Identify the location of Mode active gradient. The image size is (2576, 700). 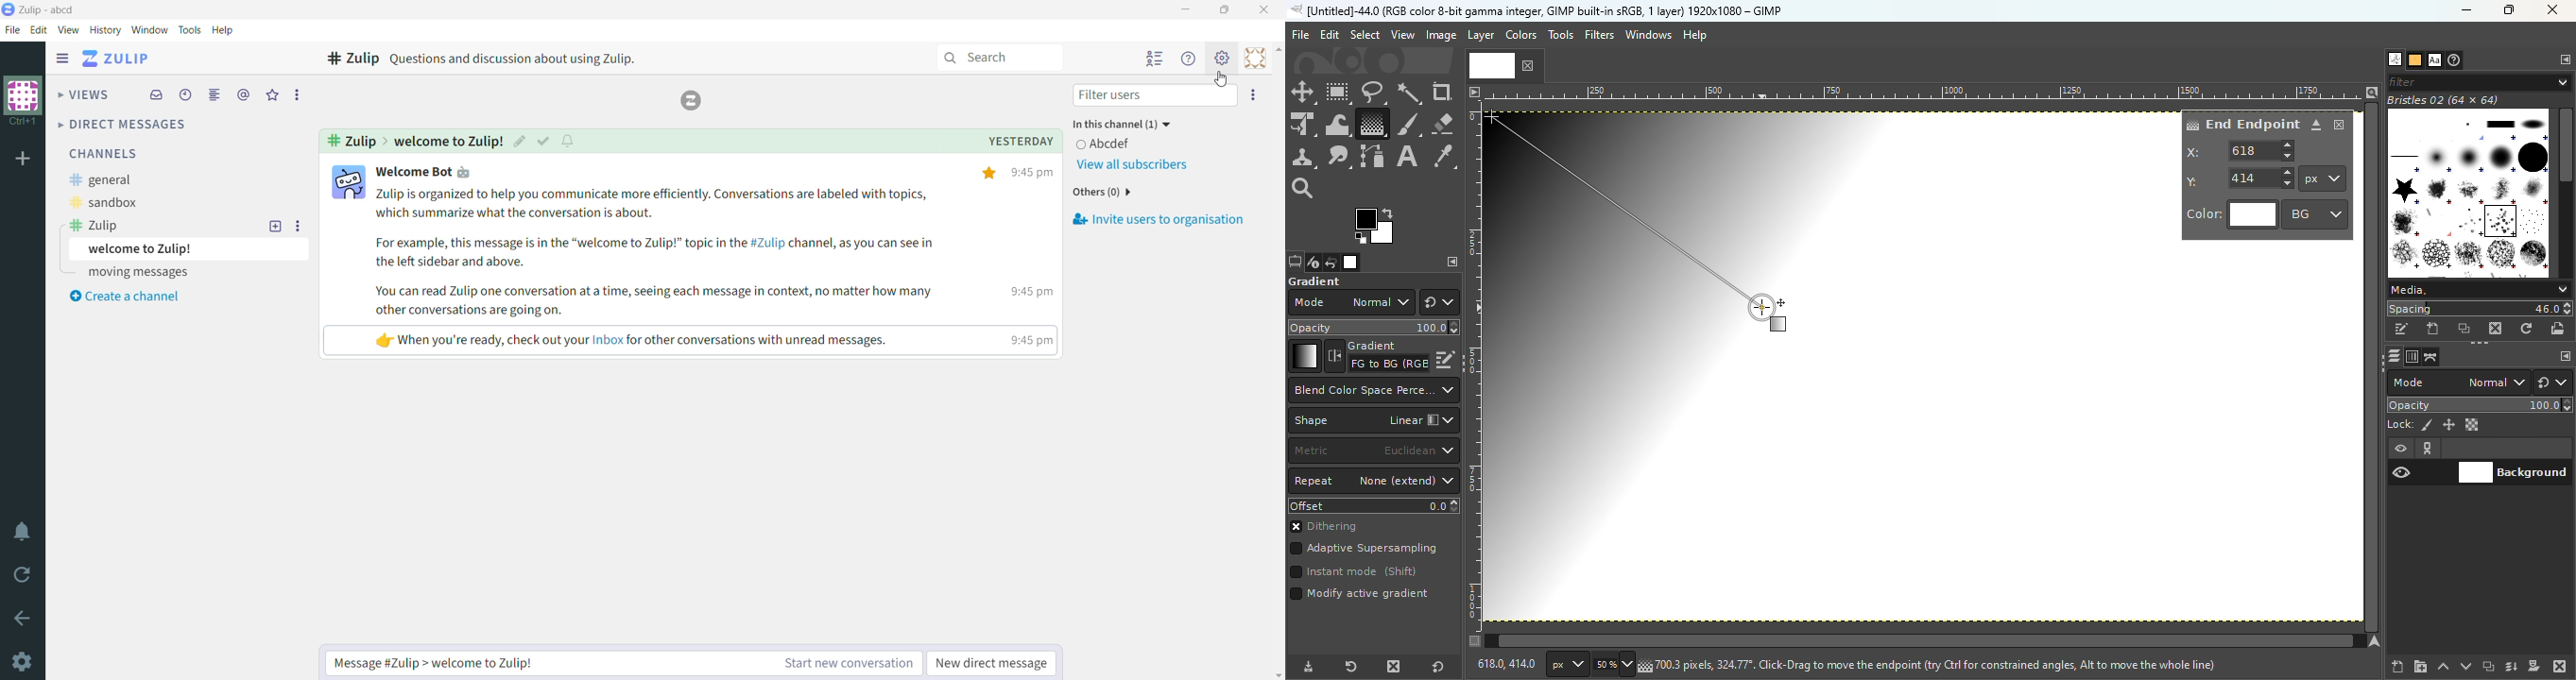
(1363, 598).